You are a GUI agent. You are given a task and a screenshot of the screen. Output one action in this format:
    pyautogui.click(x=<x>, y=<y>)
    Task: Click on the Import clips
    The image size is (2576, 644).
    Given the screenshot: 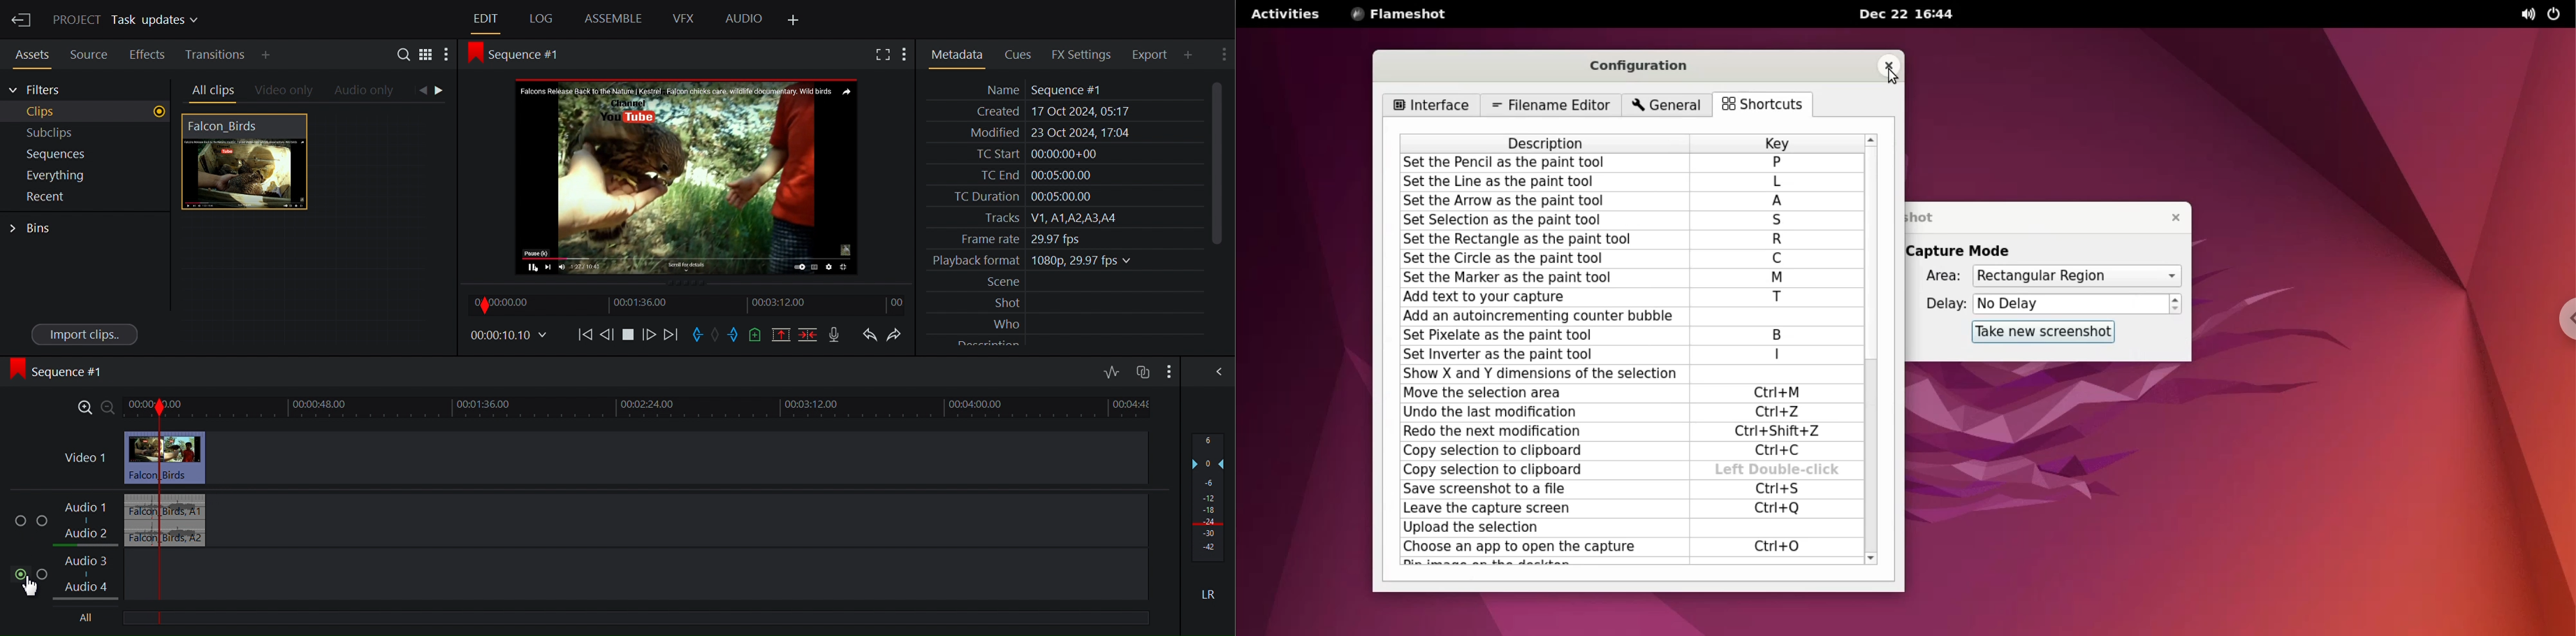 What is the action you would take?
    pyautogui.click(x=86, y=333)
    